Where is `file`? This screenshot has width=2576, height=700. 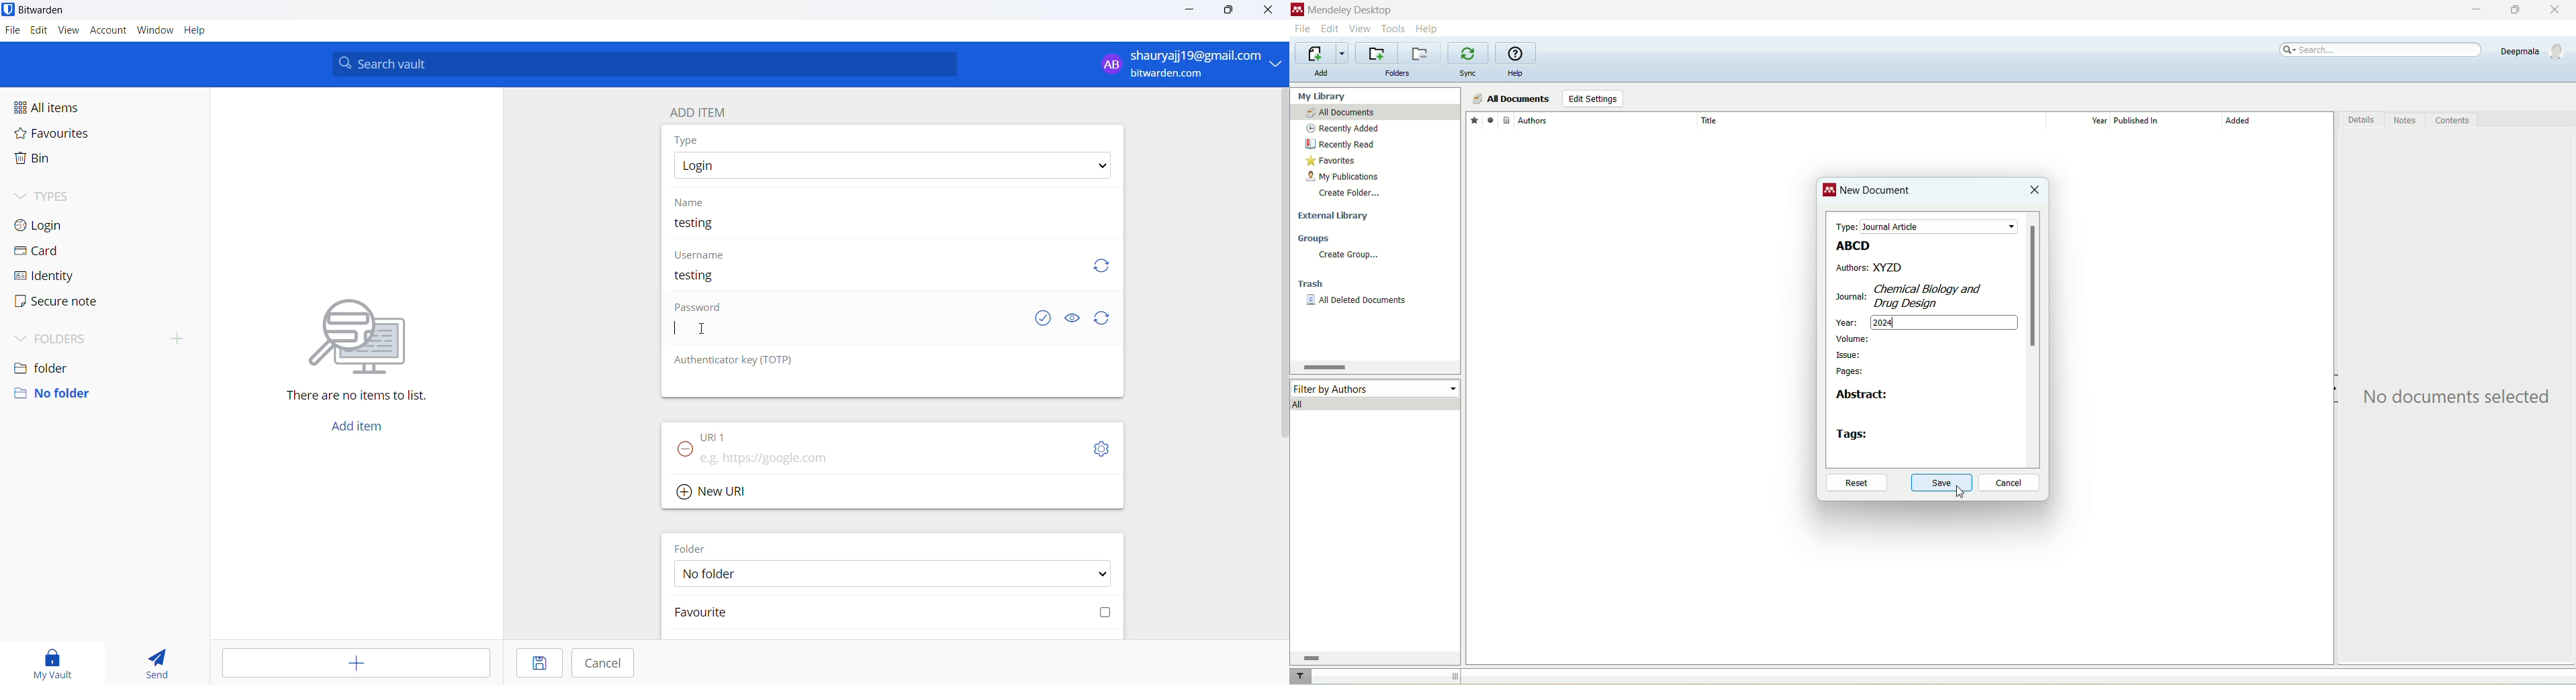 file is located at coordinates (1302, 30).